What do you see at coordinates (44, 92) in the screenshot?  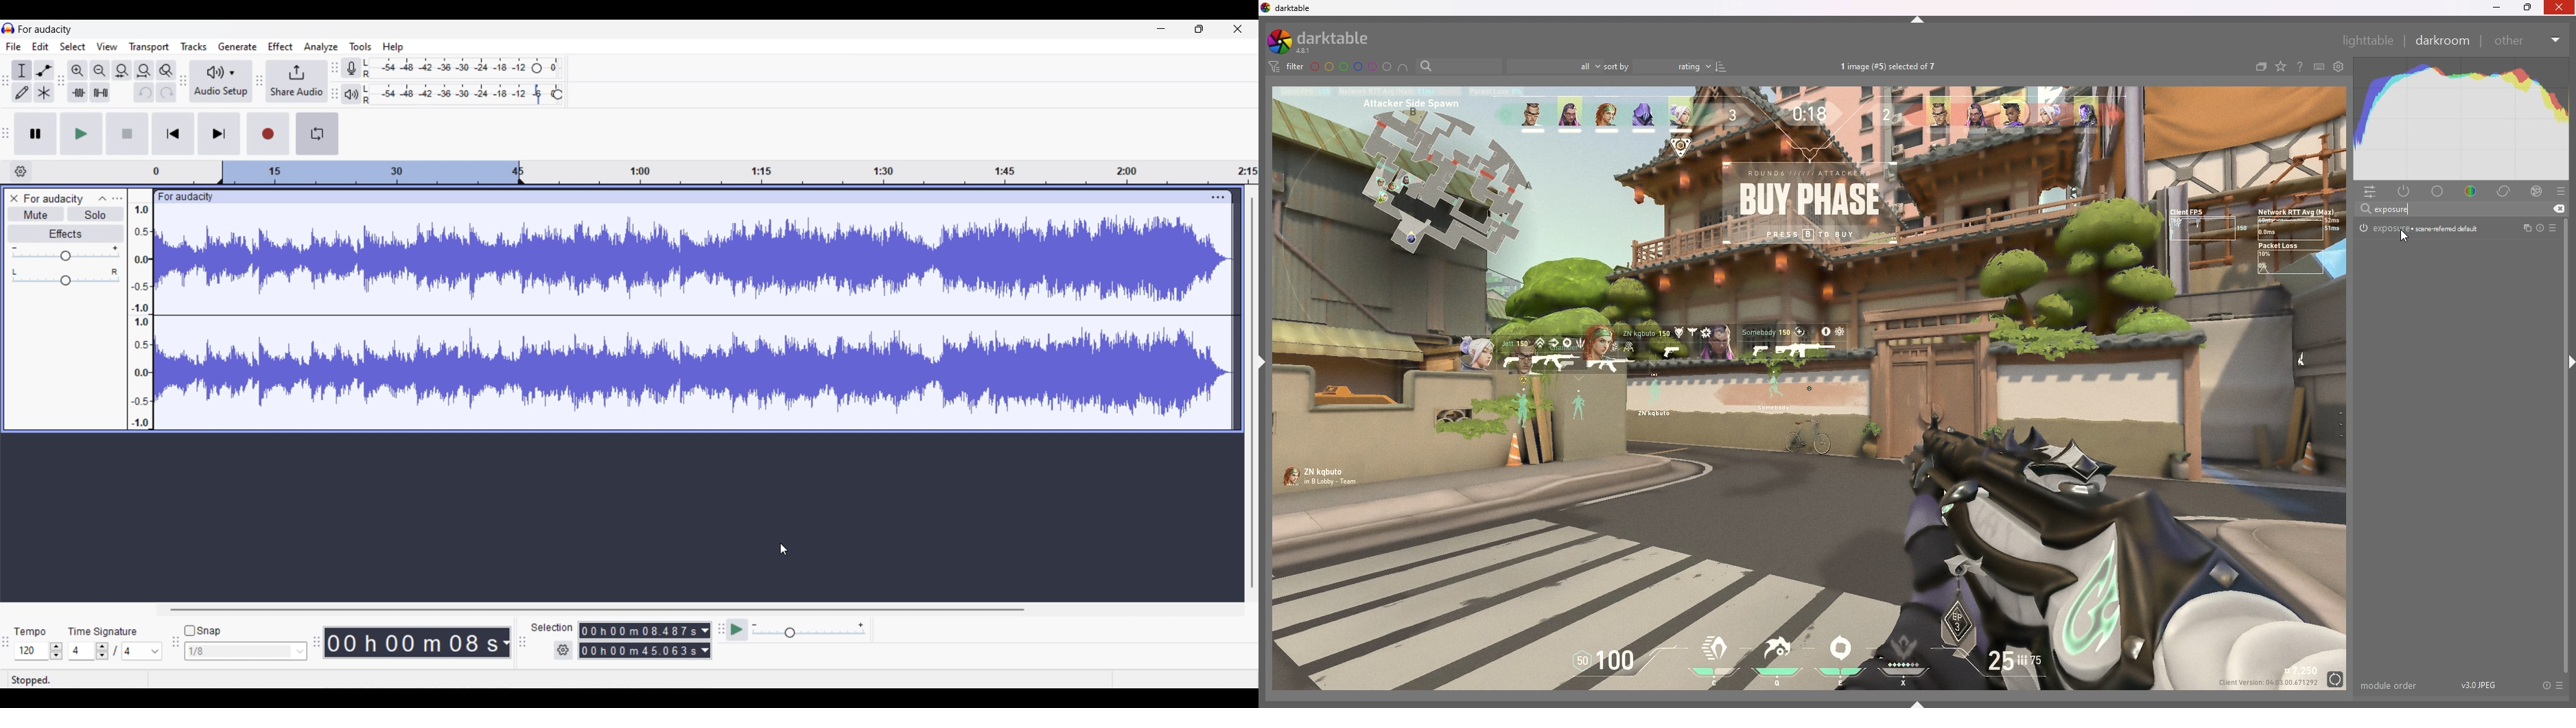 I see `Multi-tool` at bounding box center [44, 92].